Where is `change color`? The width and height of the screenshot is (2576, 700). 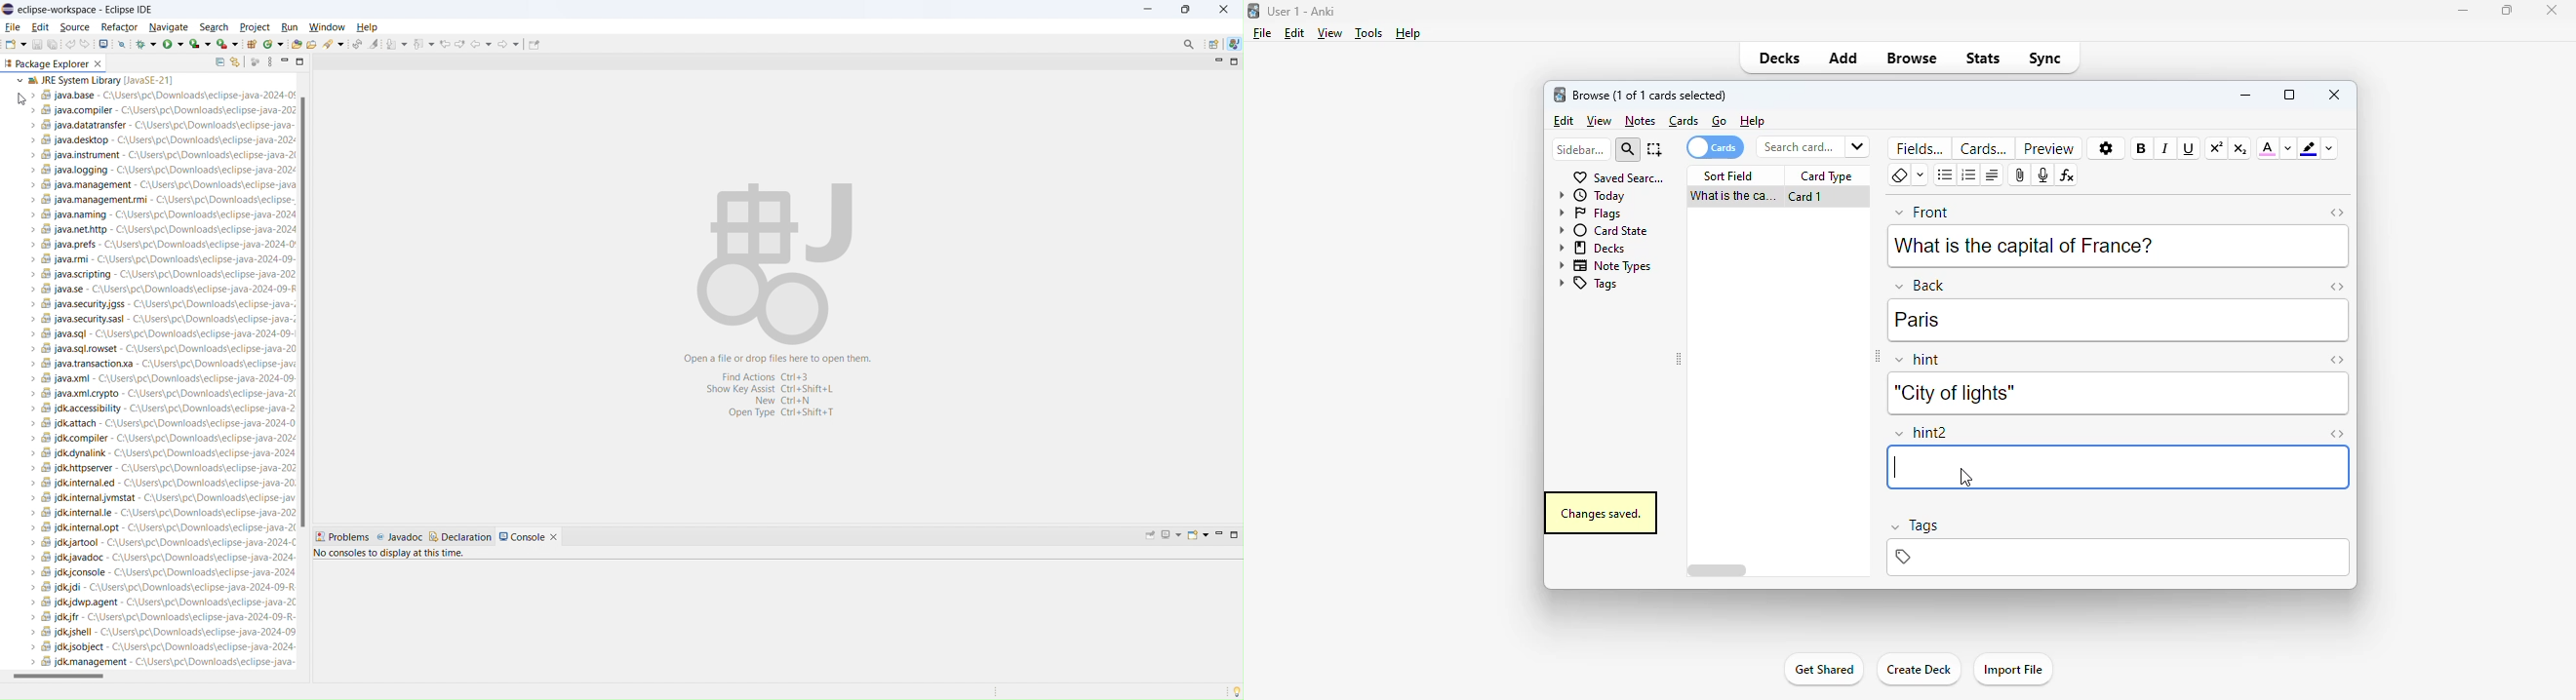 change color is located at coordinates (2288, 148).